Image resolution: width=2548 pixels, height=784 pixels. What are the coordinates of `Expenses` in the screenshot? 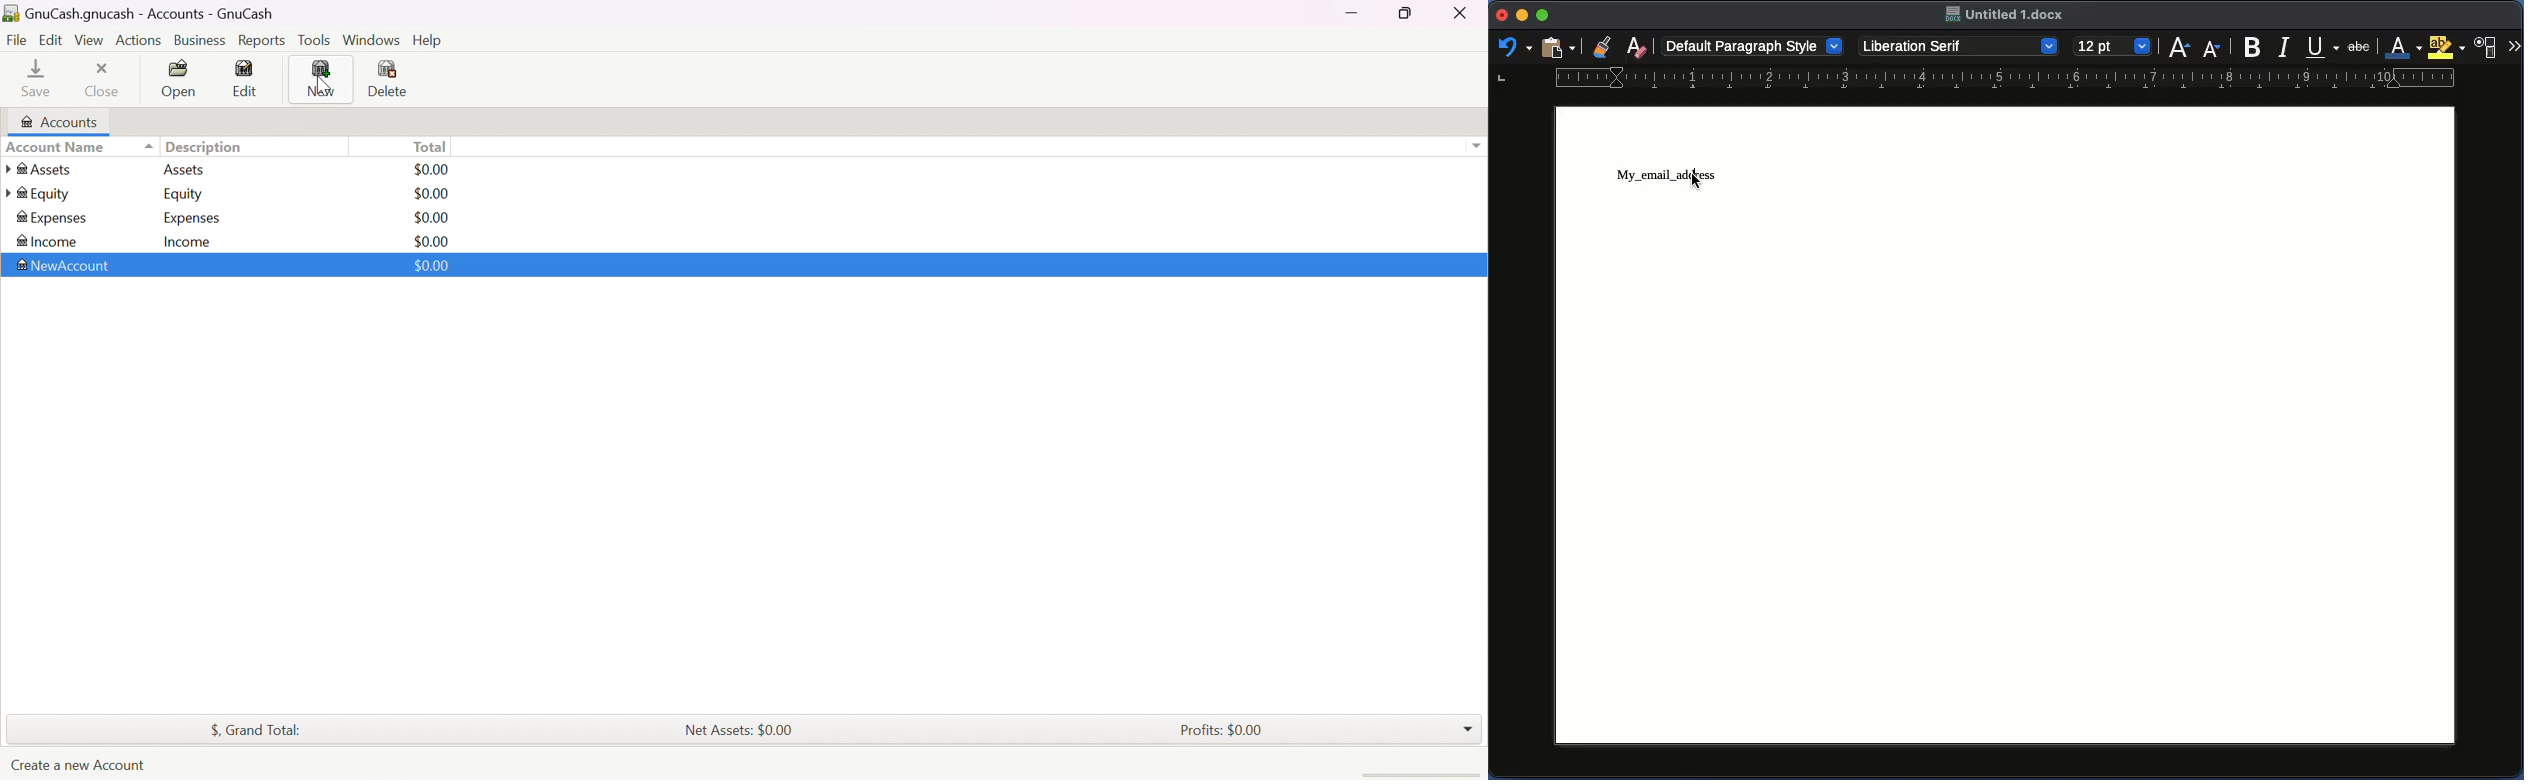 It's located at (193, 219).